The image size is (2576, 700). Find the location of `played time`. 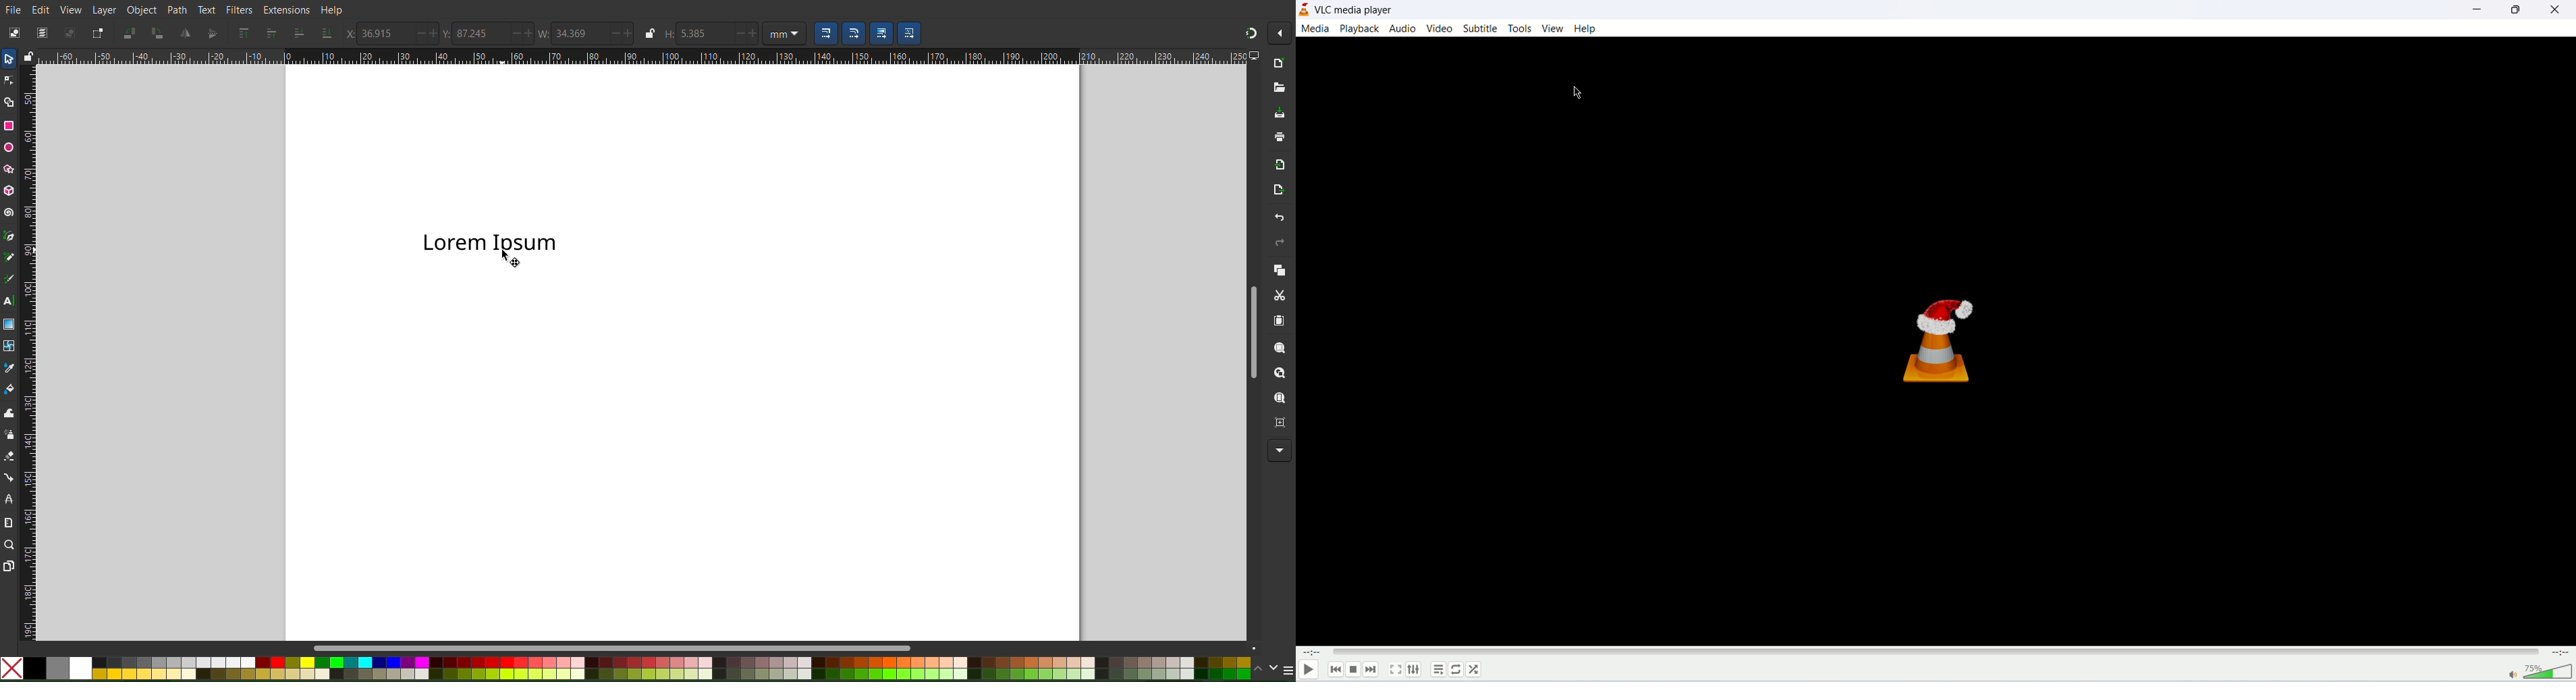

played time is located at coordinates (1308, 651).